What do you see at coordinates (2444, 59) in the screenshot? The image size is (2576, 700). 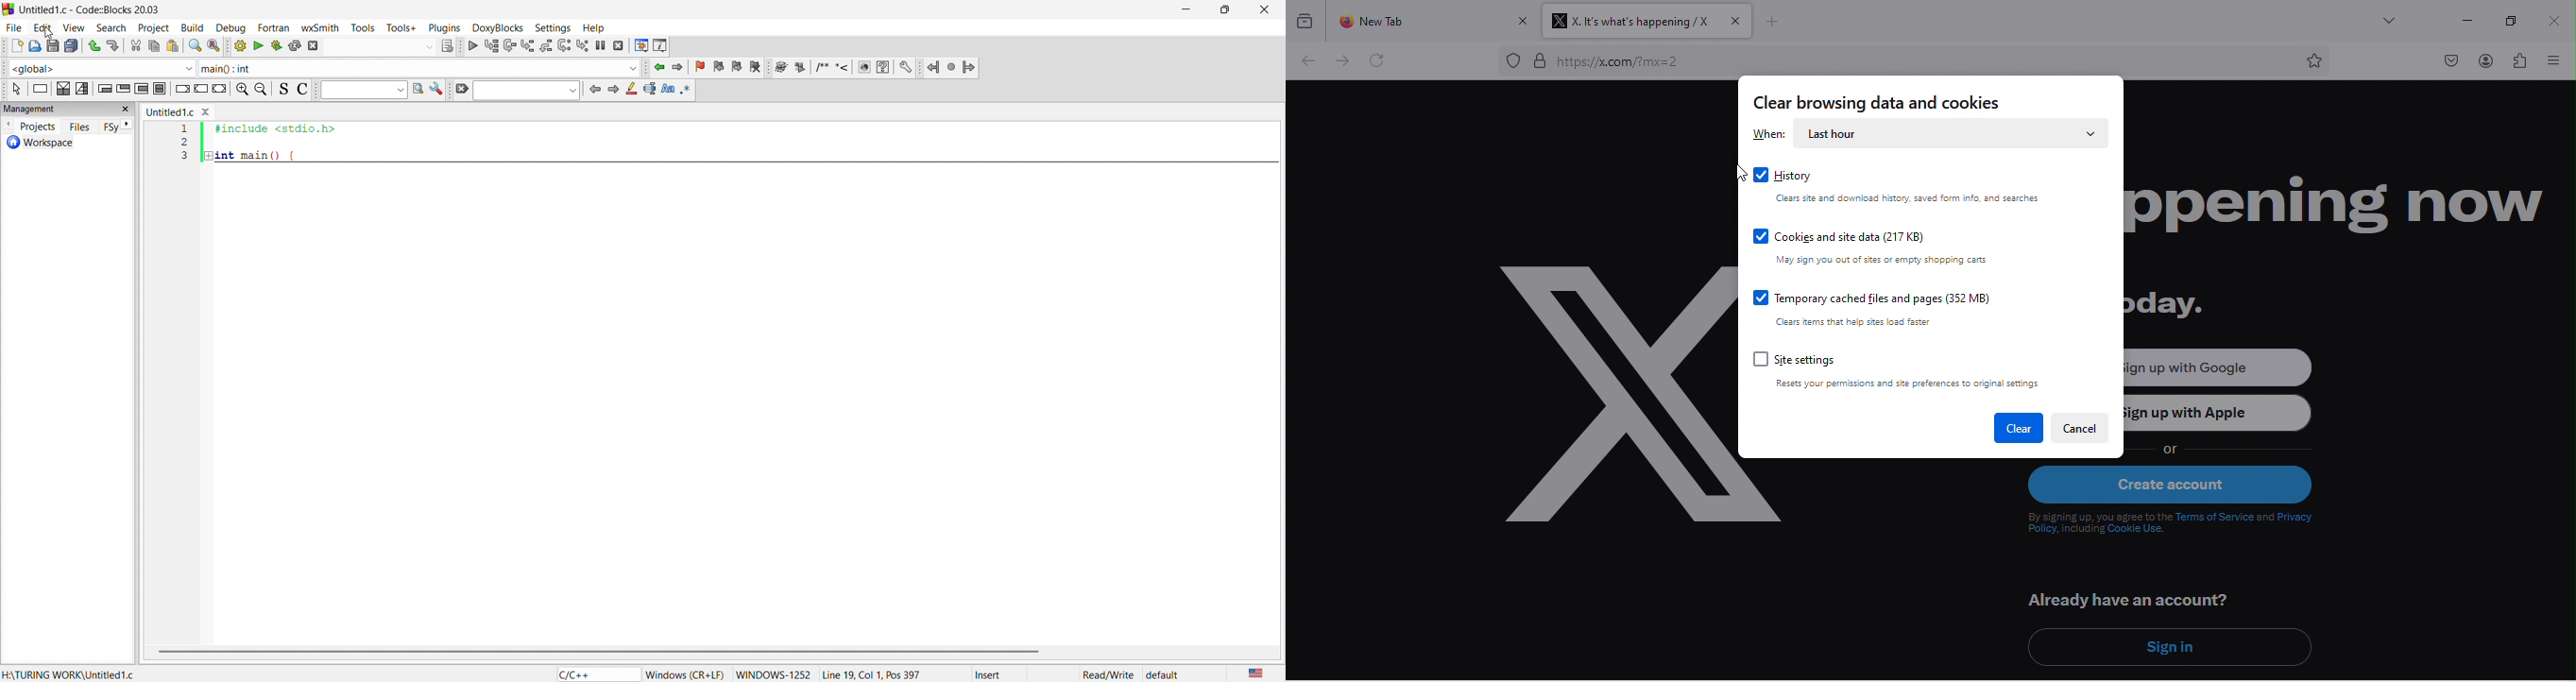 I see `pocket` at bounding box center [2444, 59].